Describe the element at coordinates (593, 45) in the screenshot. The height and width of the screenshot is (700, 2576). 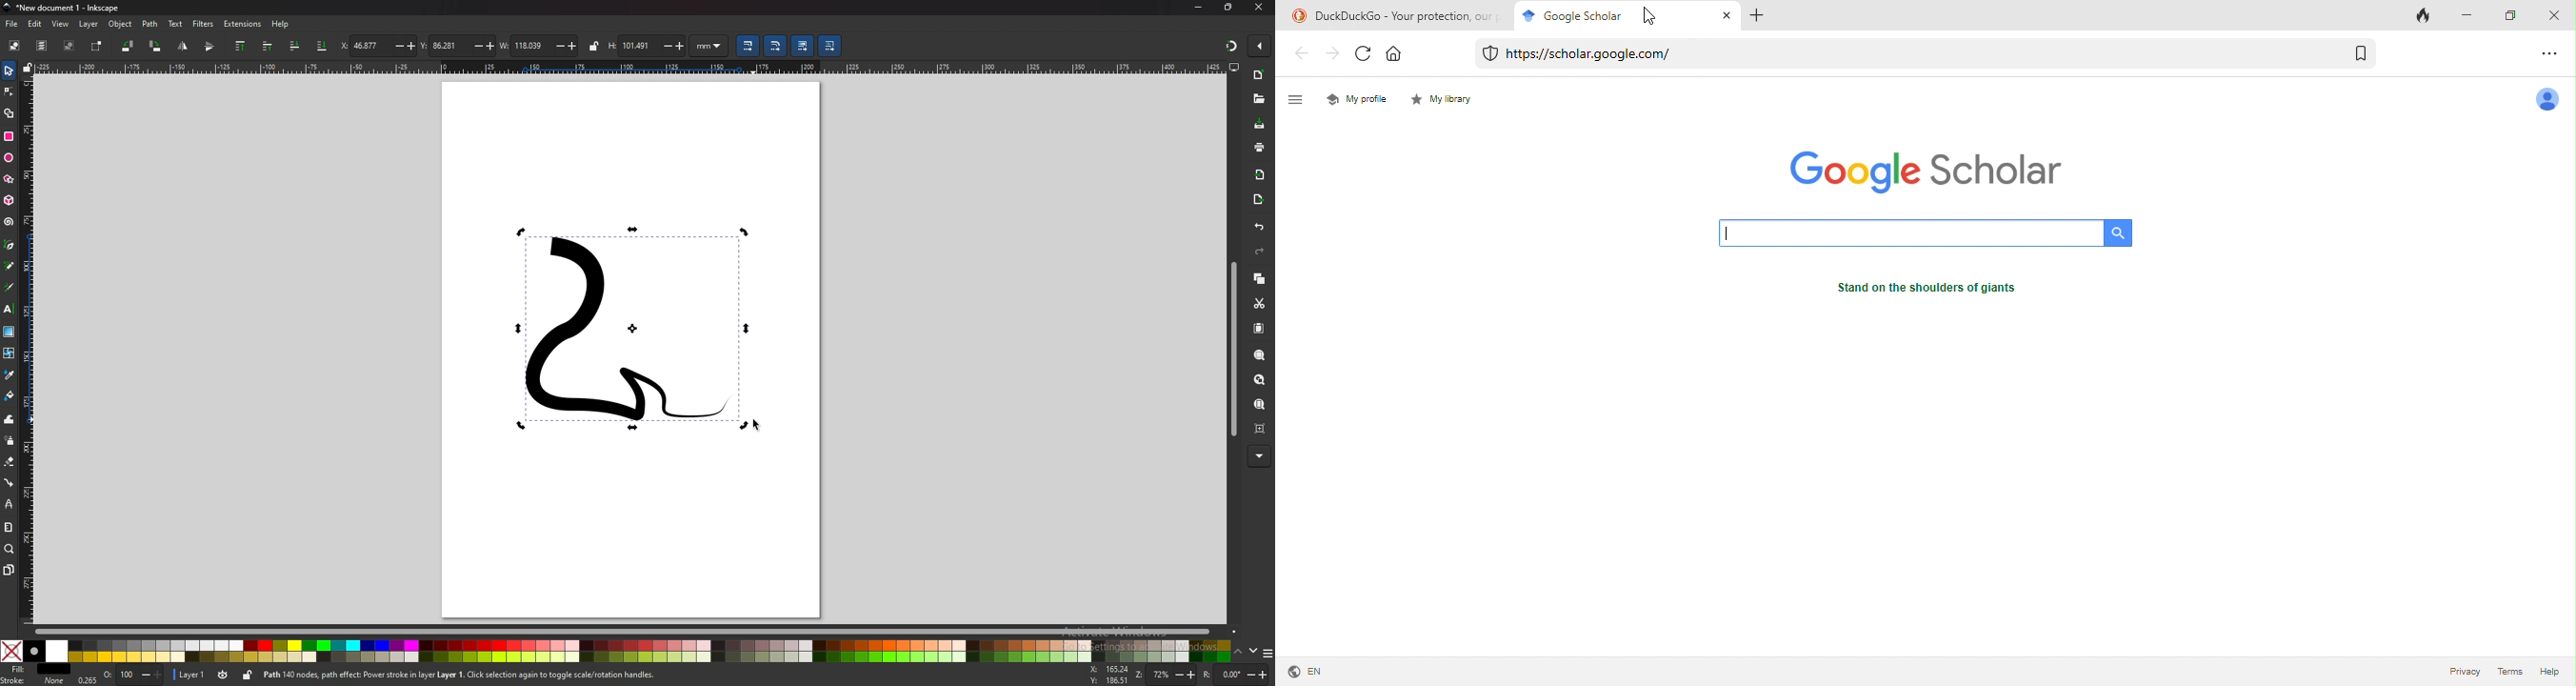
I see `lock` at that location.